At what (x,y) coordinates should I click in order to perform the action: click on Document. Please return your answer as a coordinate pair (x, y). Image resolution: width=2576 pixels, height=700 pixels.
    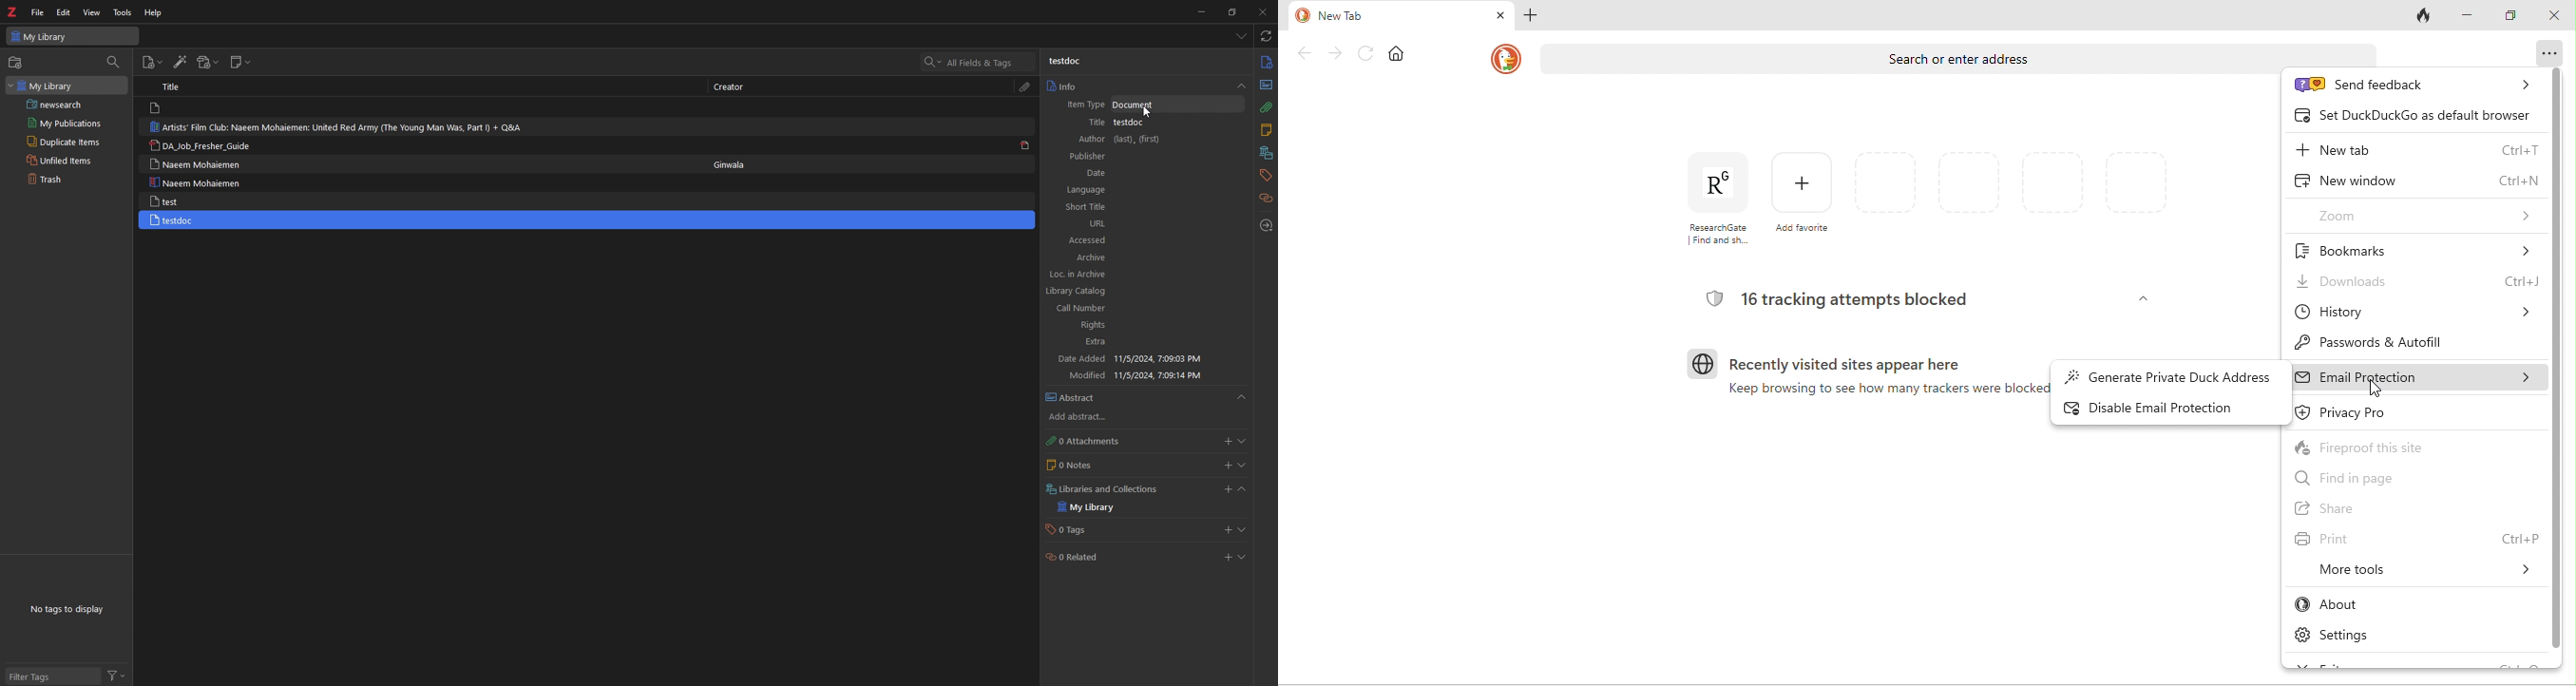
    Looking at the image, I should click on (1178, 105).